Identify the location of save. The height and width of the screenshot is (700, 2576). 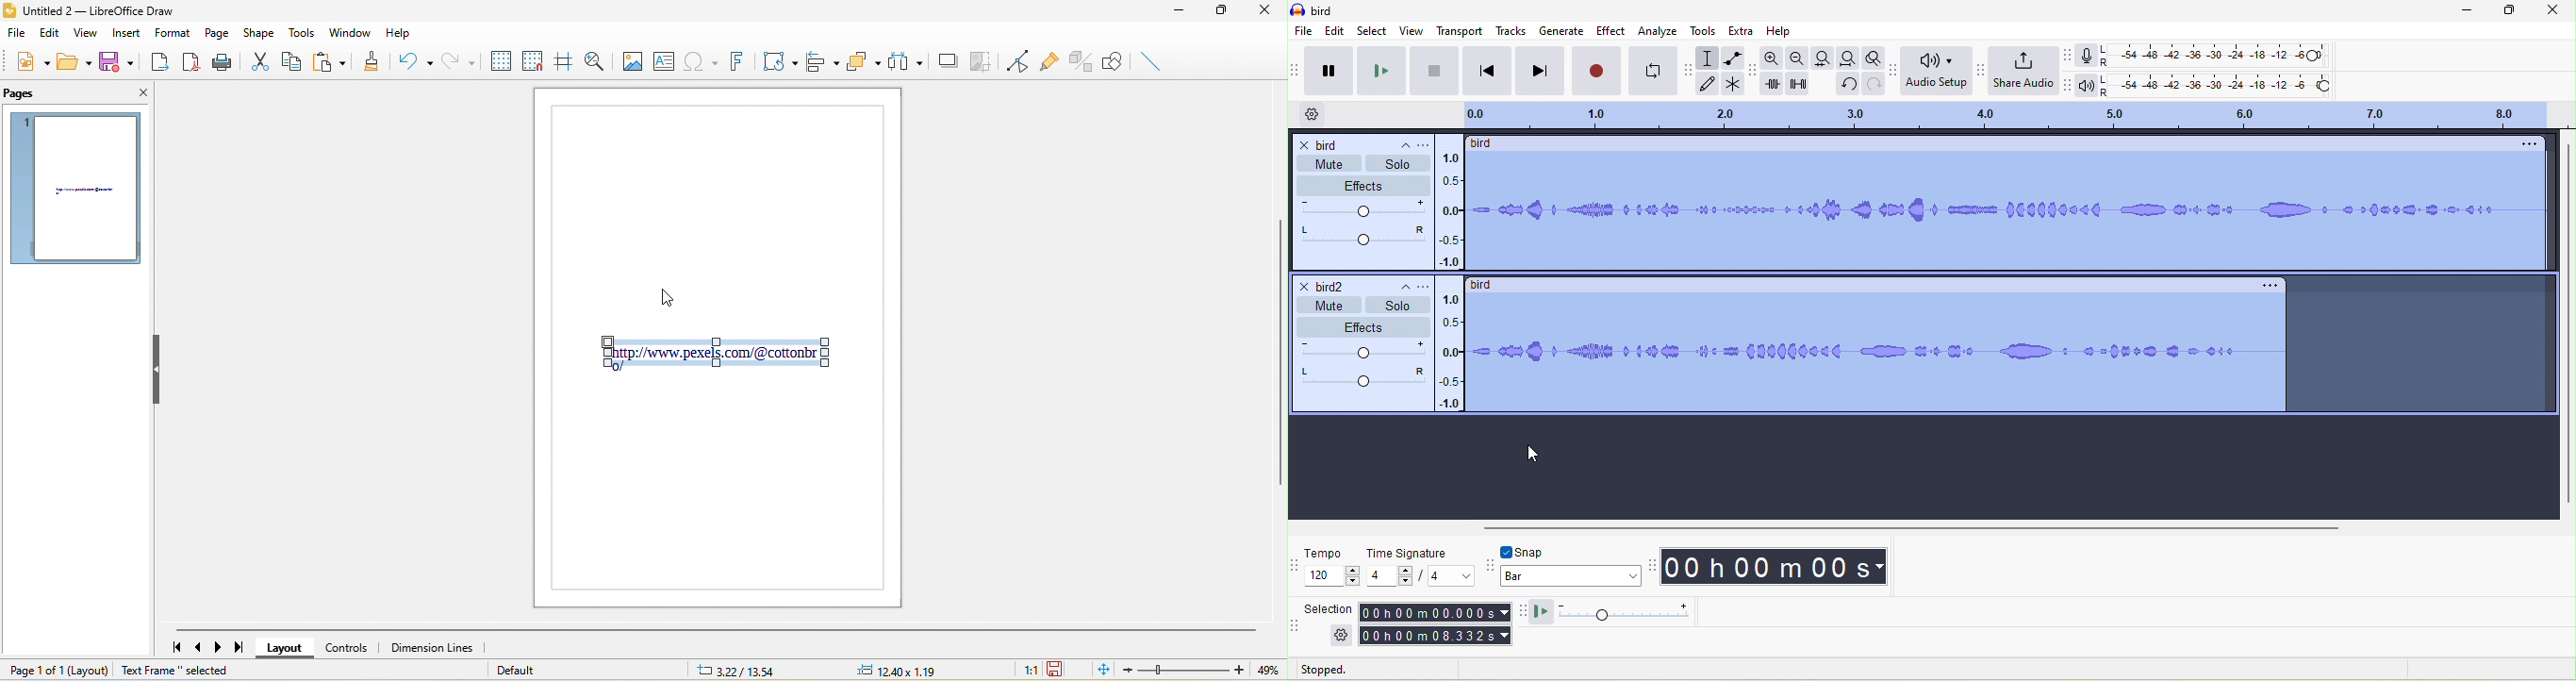
(121, 61).